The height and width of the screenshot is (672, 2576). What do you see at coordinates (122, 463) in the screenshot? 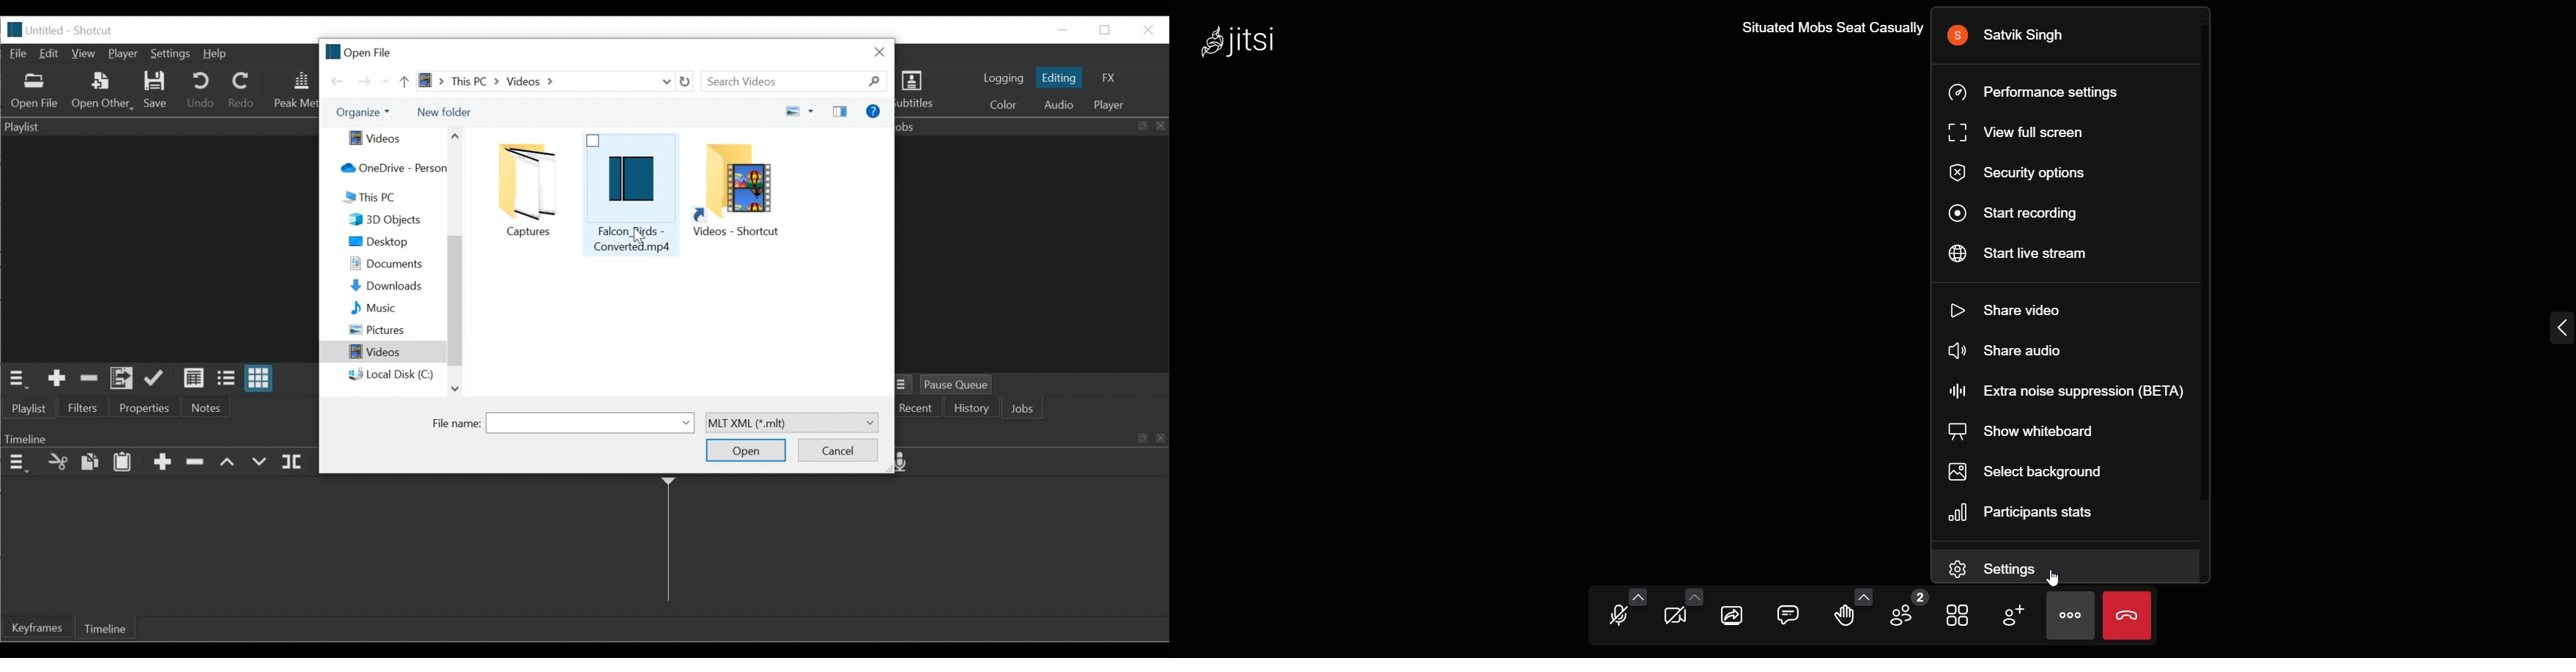
I see `Paste` at bounding box center [122, 463].